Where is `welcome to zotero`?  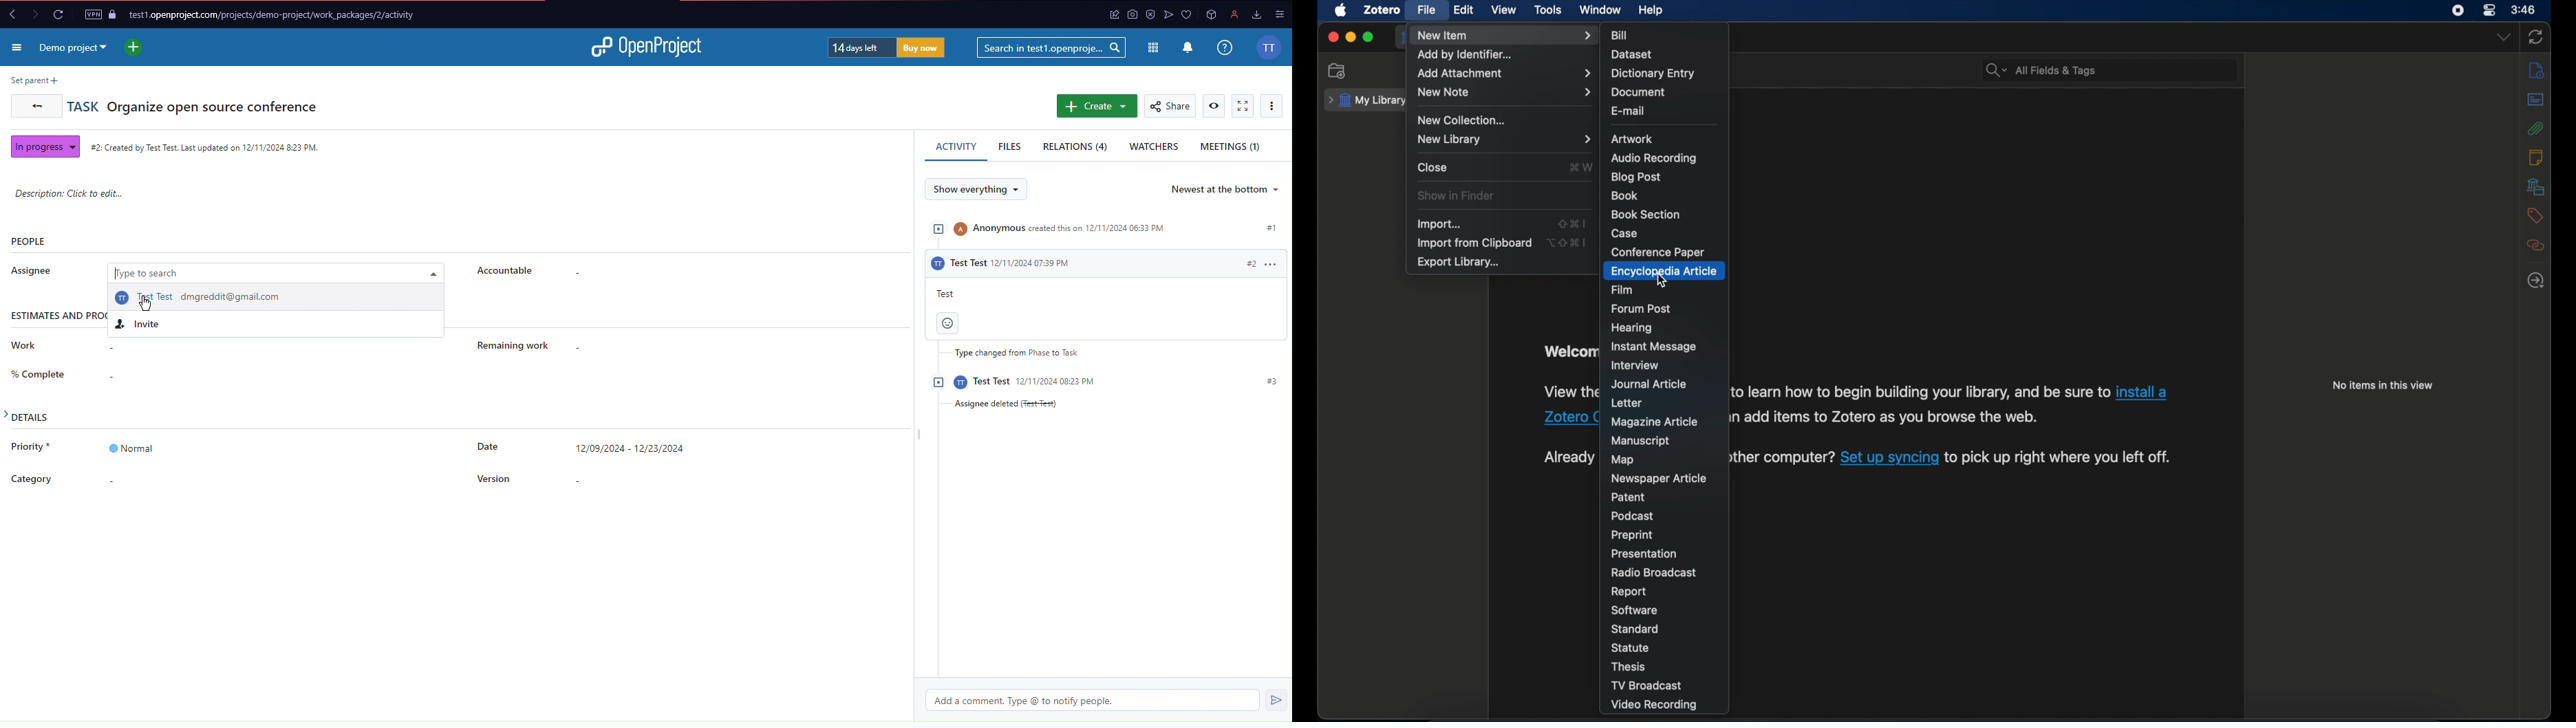 welcome to zotero is located at coordinates (1570, 352).